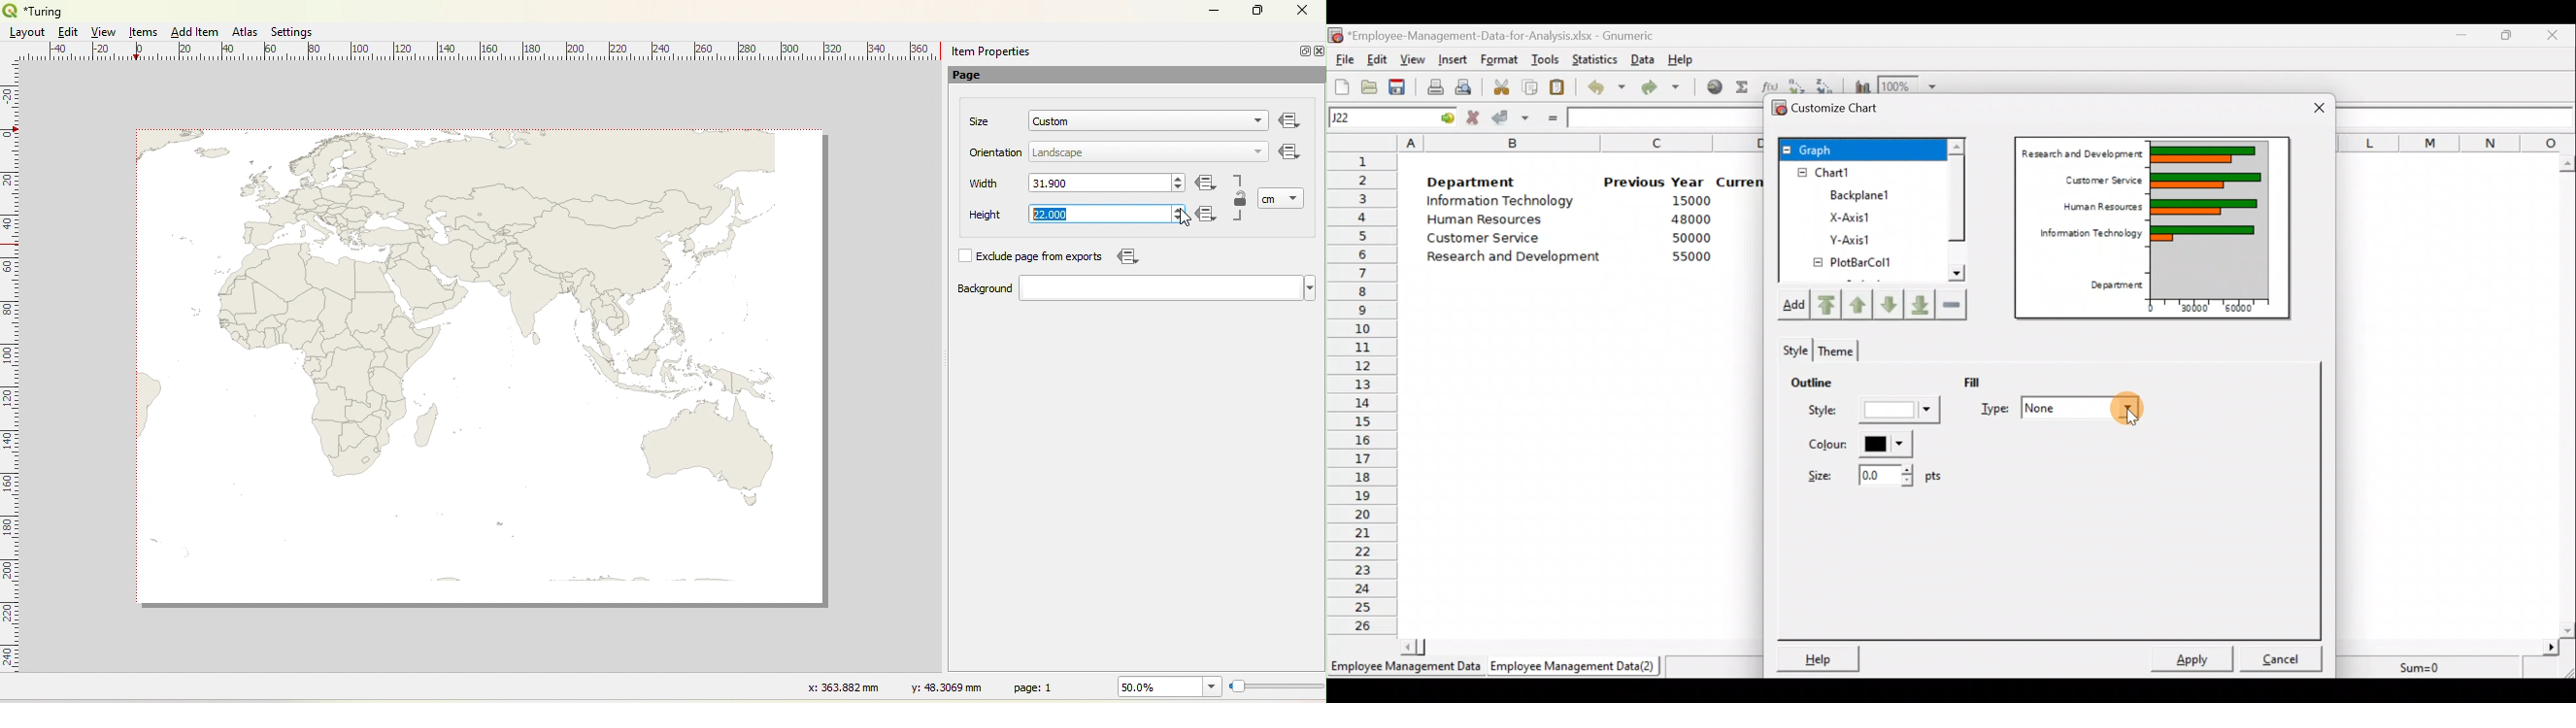  What do you see at coordinates (2145, 310) in the screenshot?
I see `0` at bounding box center [2145, 310].